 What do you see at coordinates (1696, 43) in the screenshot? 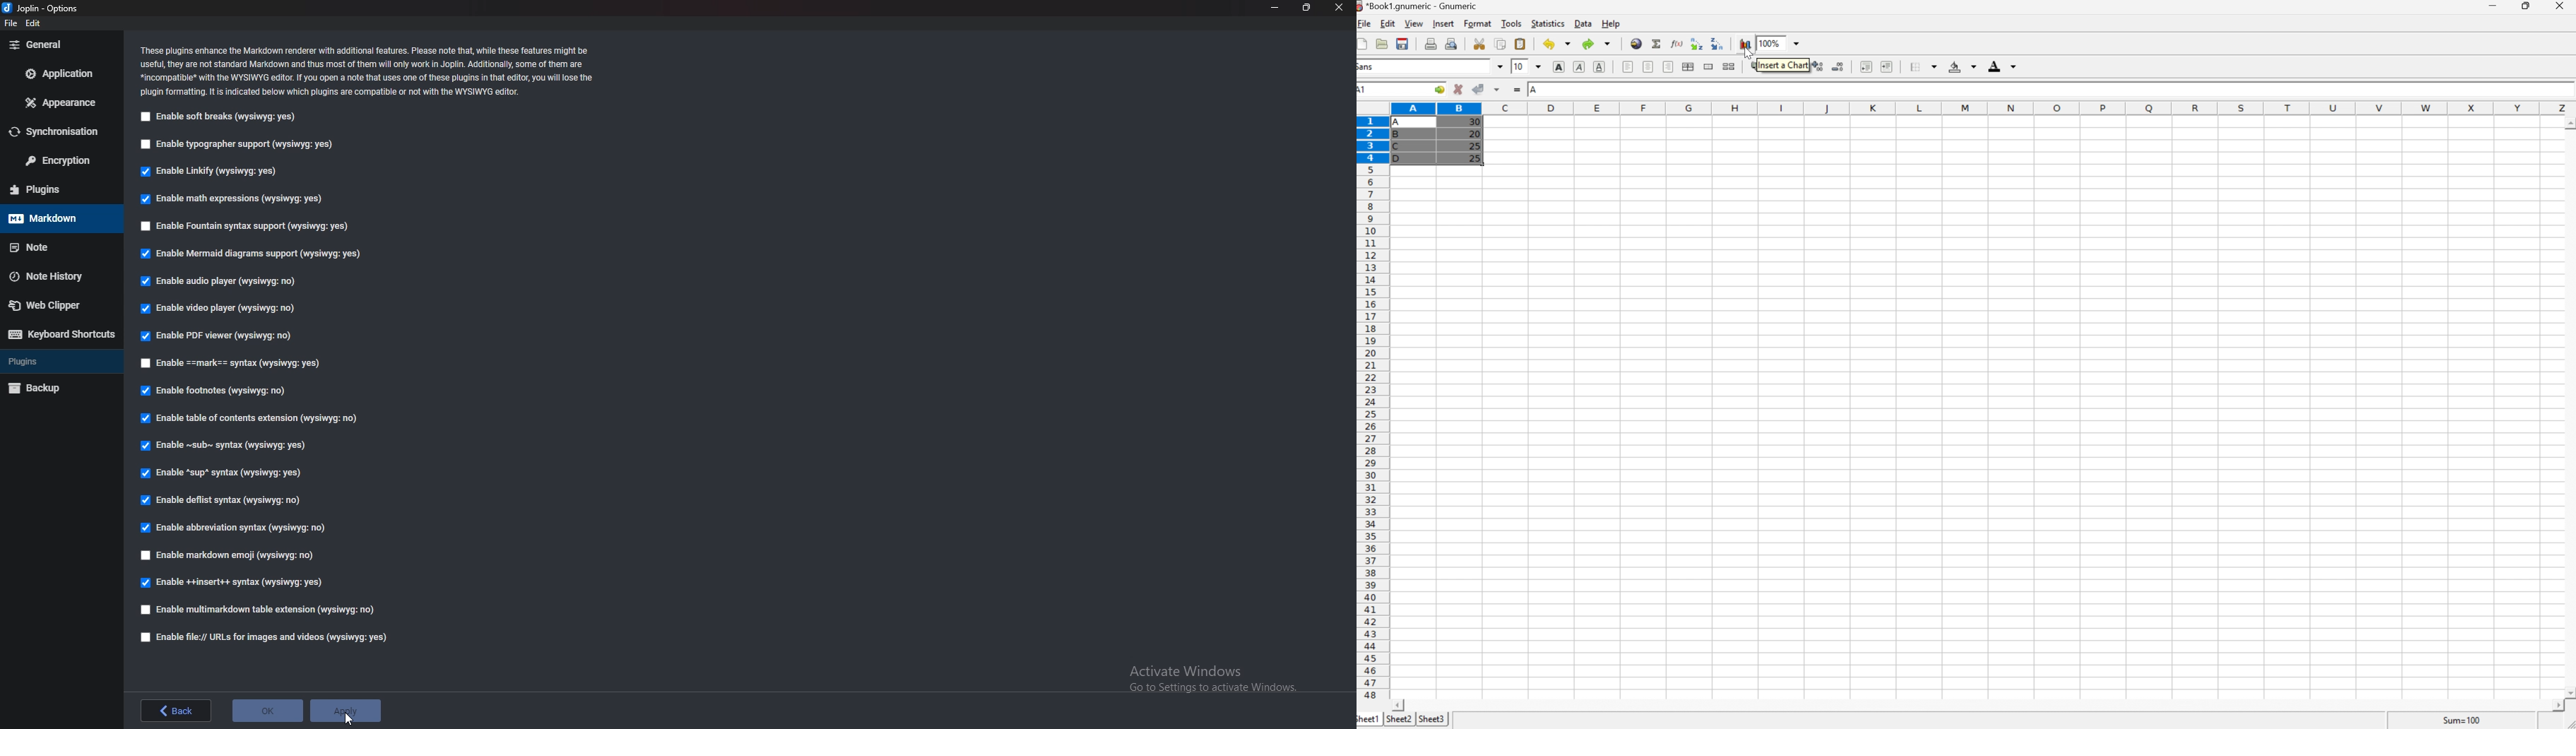
I see `Sort the selected region in descending order based on the first column selected` at bounding box center [1696, 43].